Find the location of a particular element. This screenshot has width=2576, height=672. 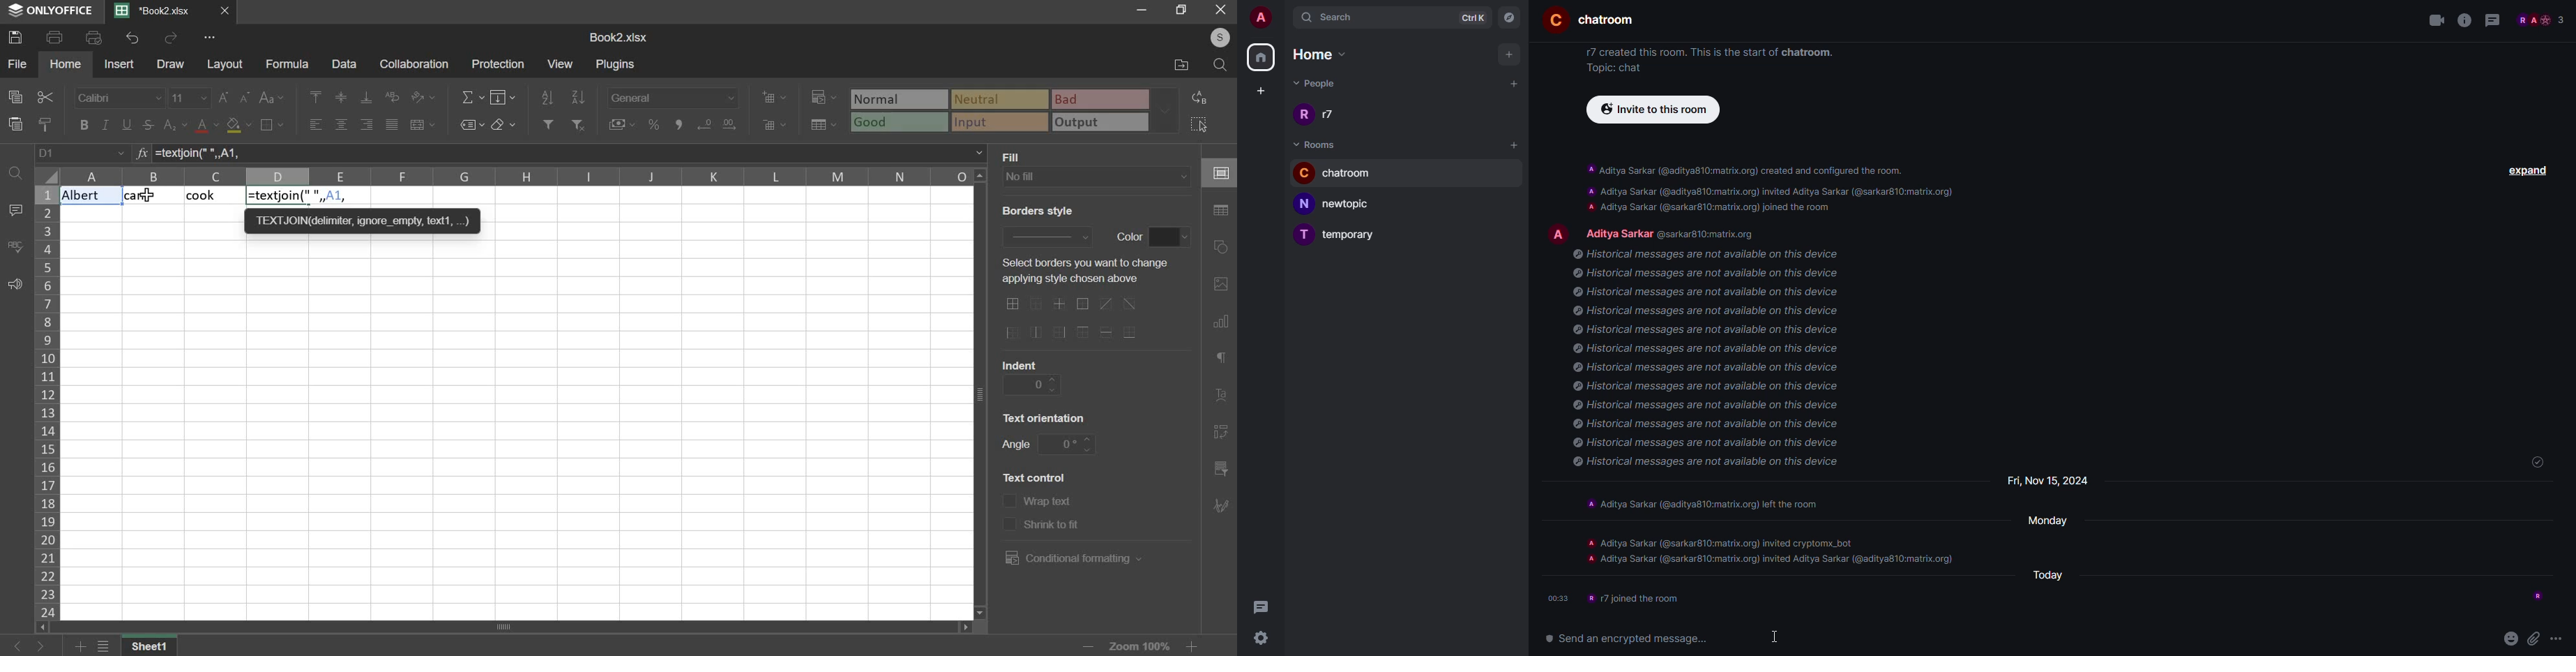

room is located at coordinates (1589, 20).